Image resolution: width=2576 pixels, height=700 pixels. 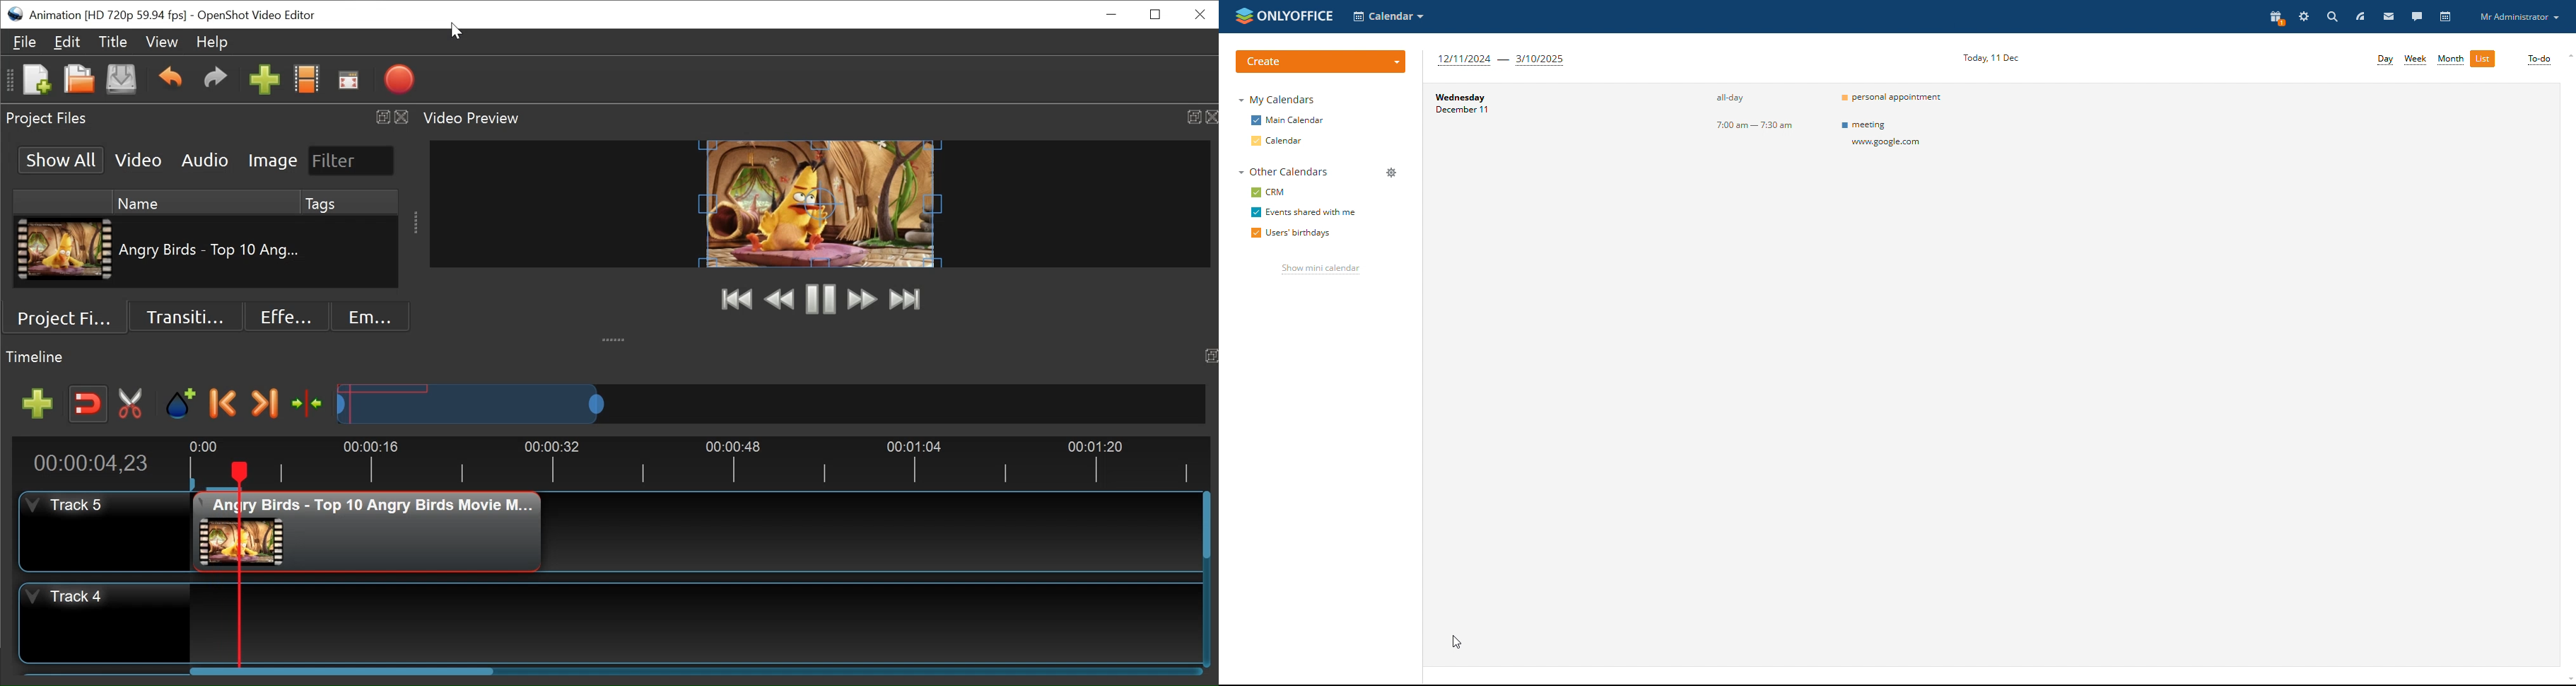 I want to click on events, so click(x=1892, y=97).